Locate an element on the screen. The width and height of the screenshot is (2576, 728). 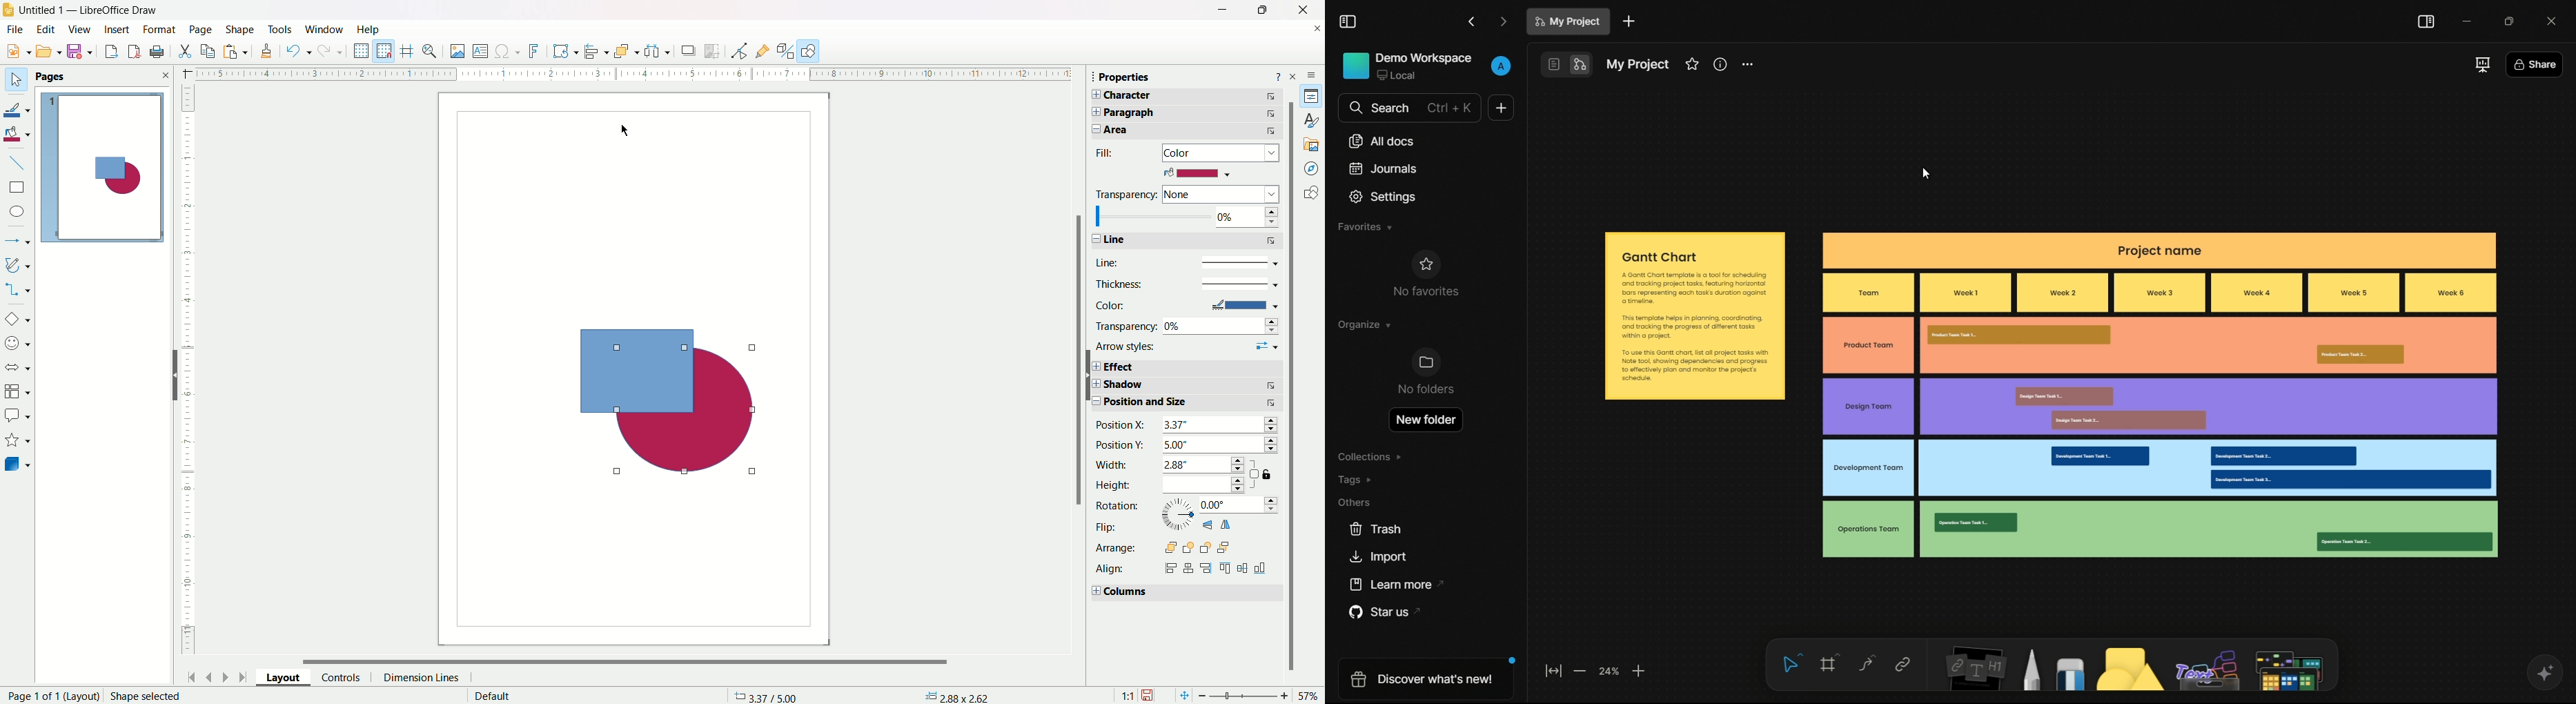
rotations is located at coordinates (1186, 508).